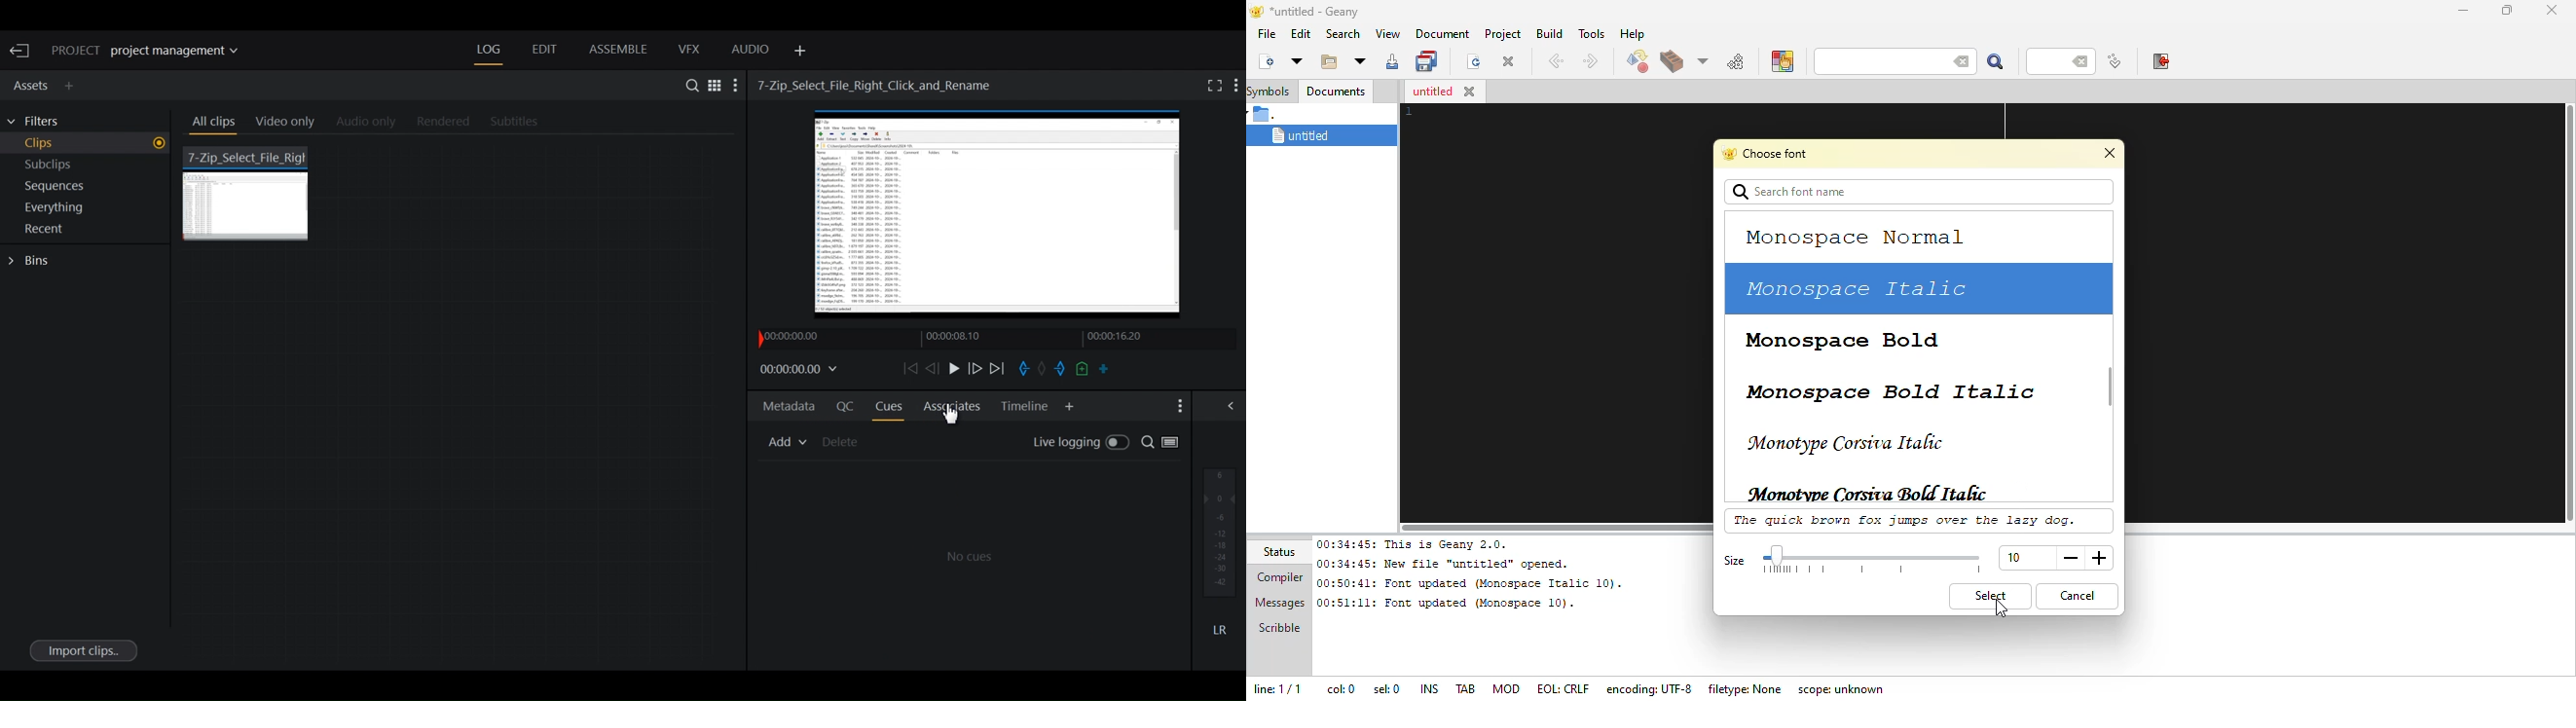 The height and width of the screenshot is (728, 2576). I want to click on Associates, so click(949, 412).